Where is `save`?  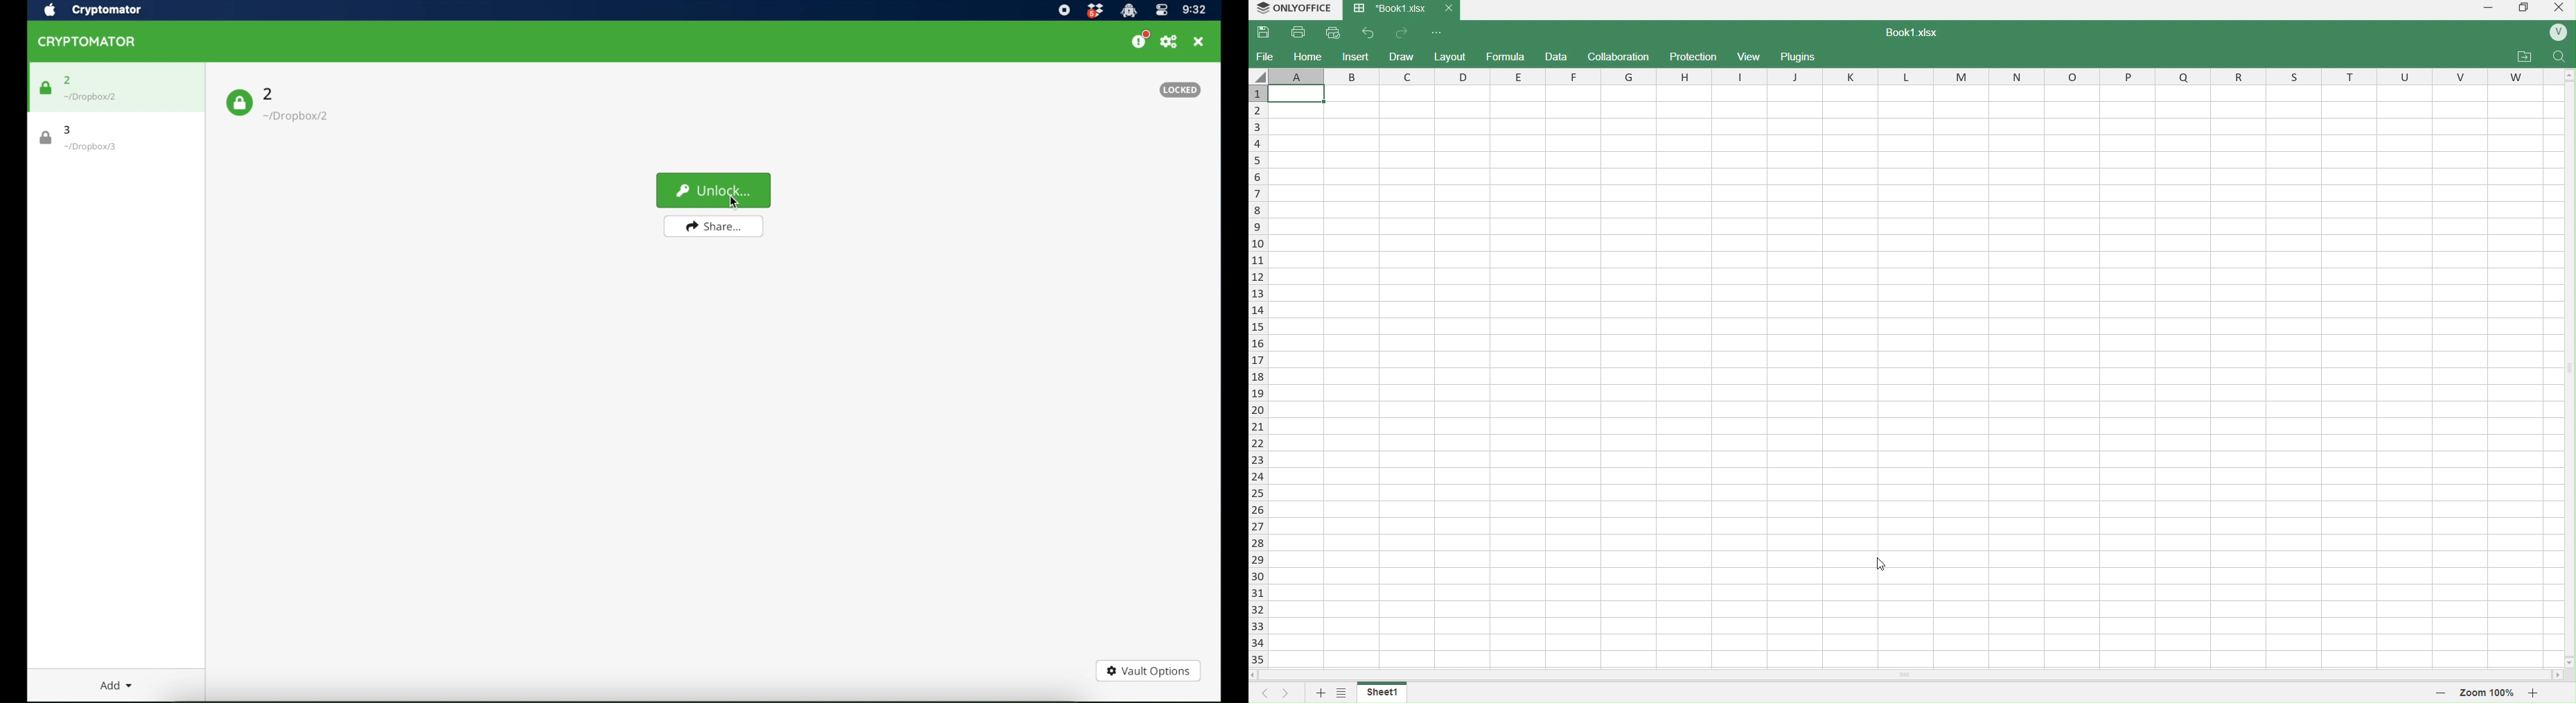
save is located at coordinates (1267, 33).